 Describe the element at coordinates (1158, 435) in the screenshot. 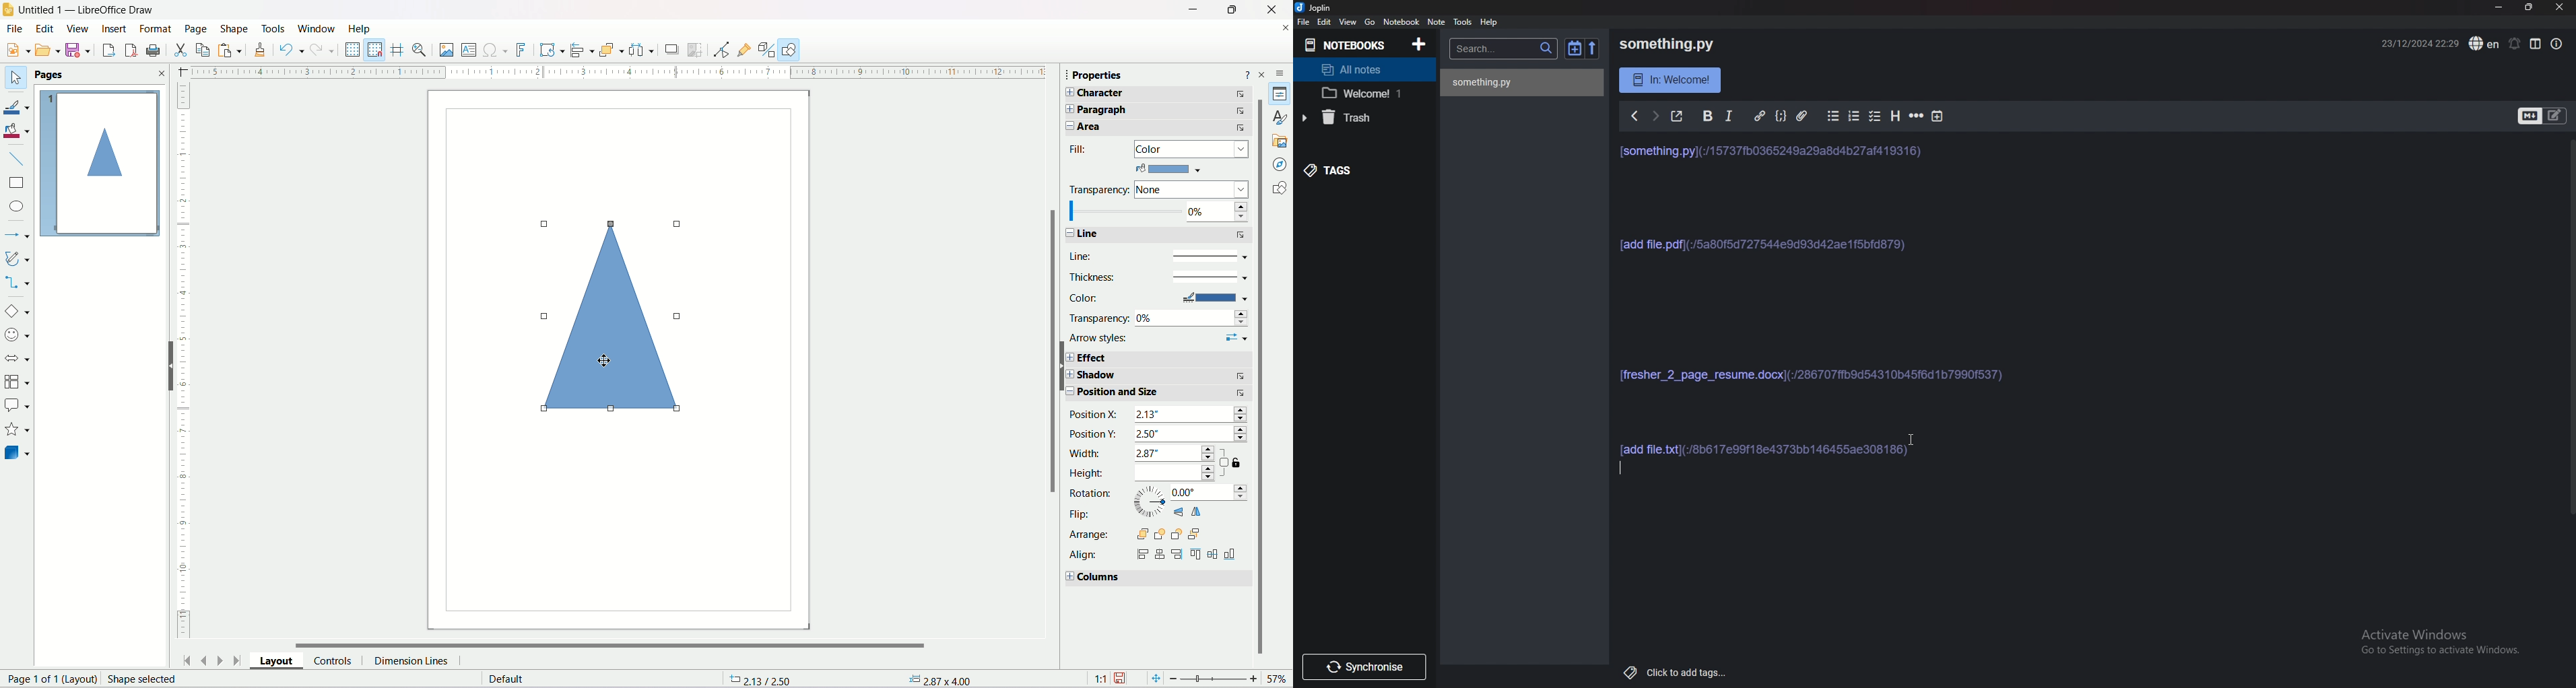

I see `position Y` at that location.